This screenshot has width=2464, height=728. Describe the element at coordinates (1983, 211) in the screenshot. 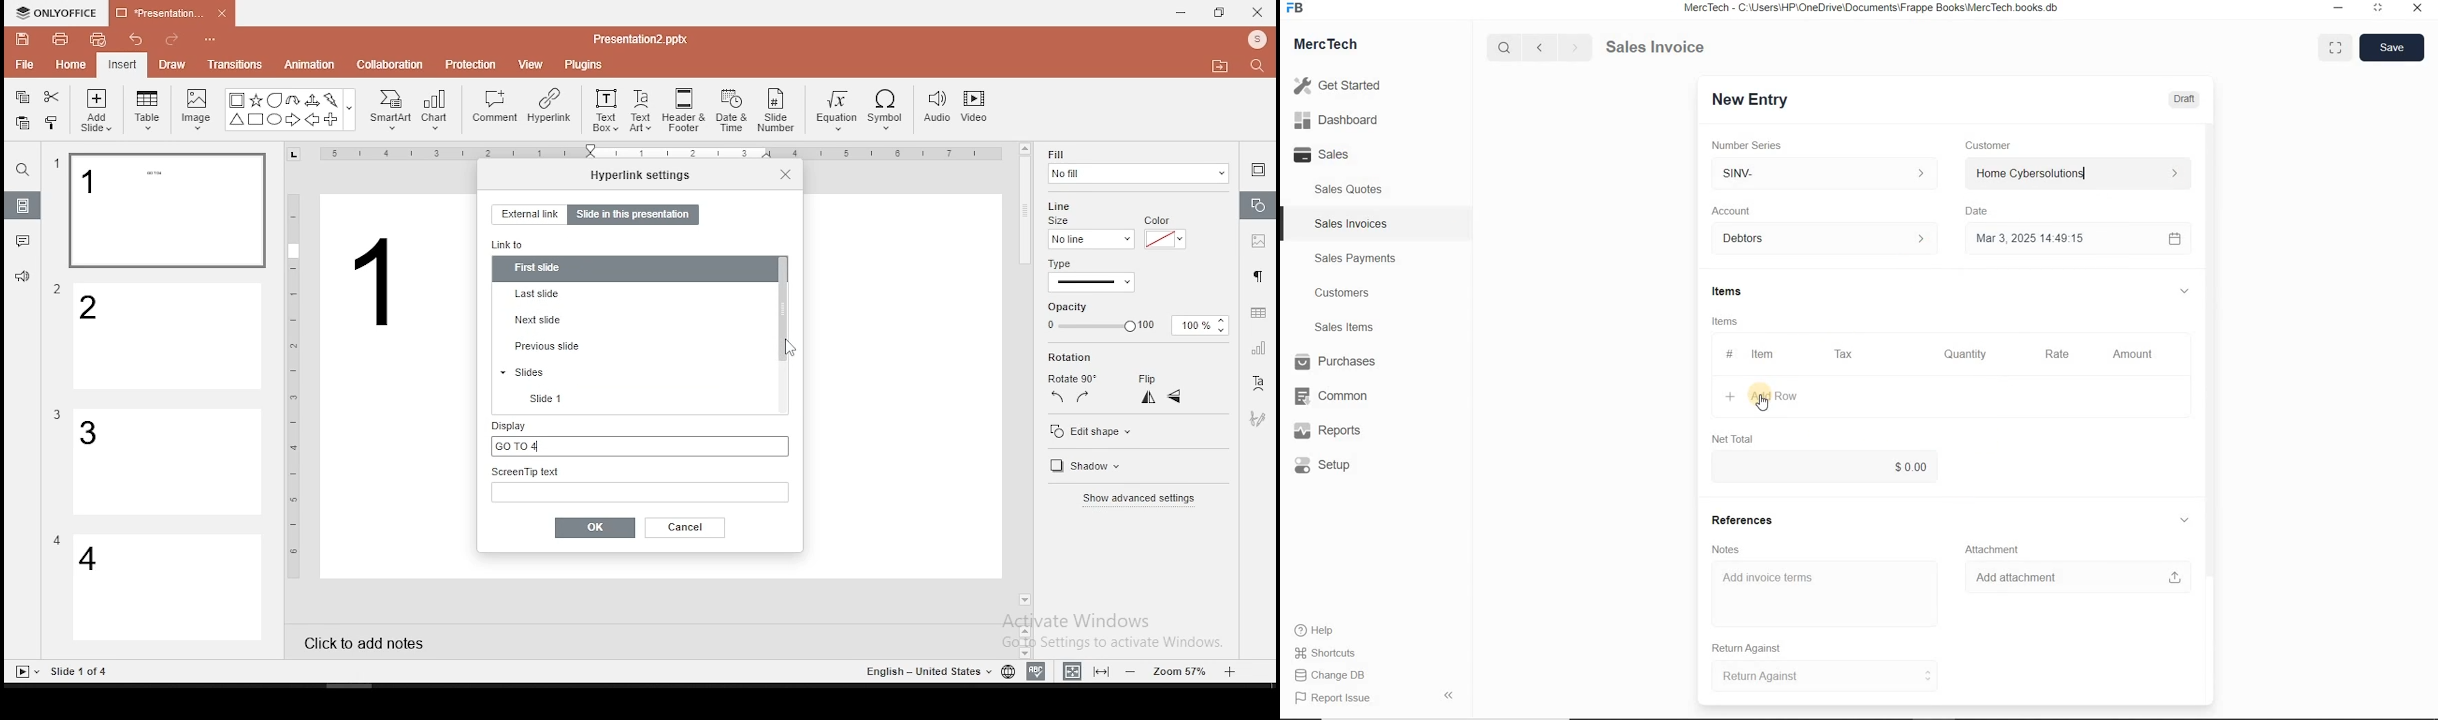

I see `Date` at that location.